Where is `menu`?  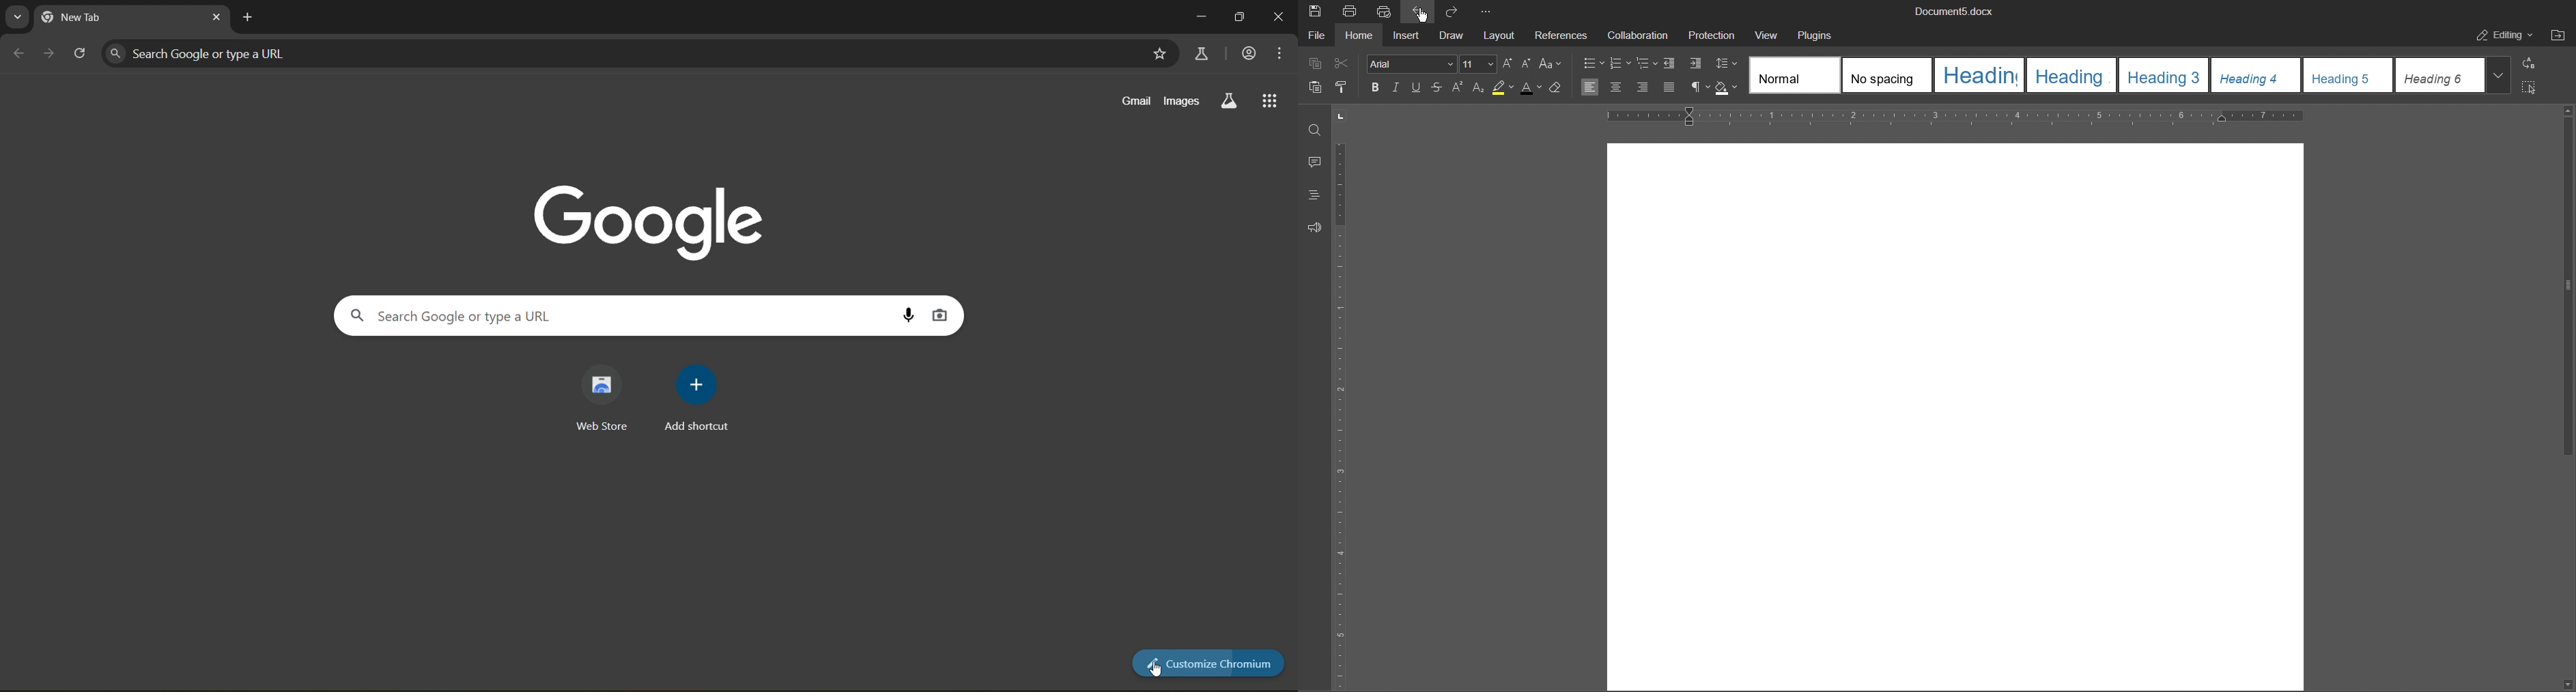
menu is located at coordinates (1281, 53).